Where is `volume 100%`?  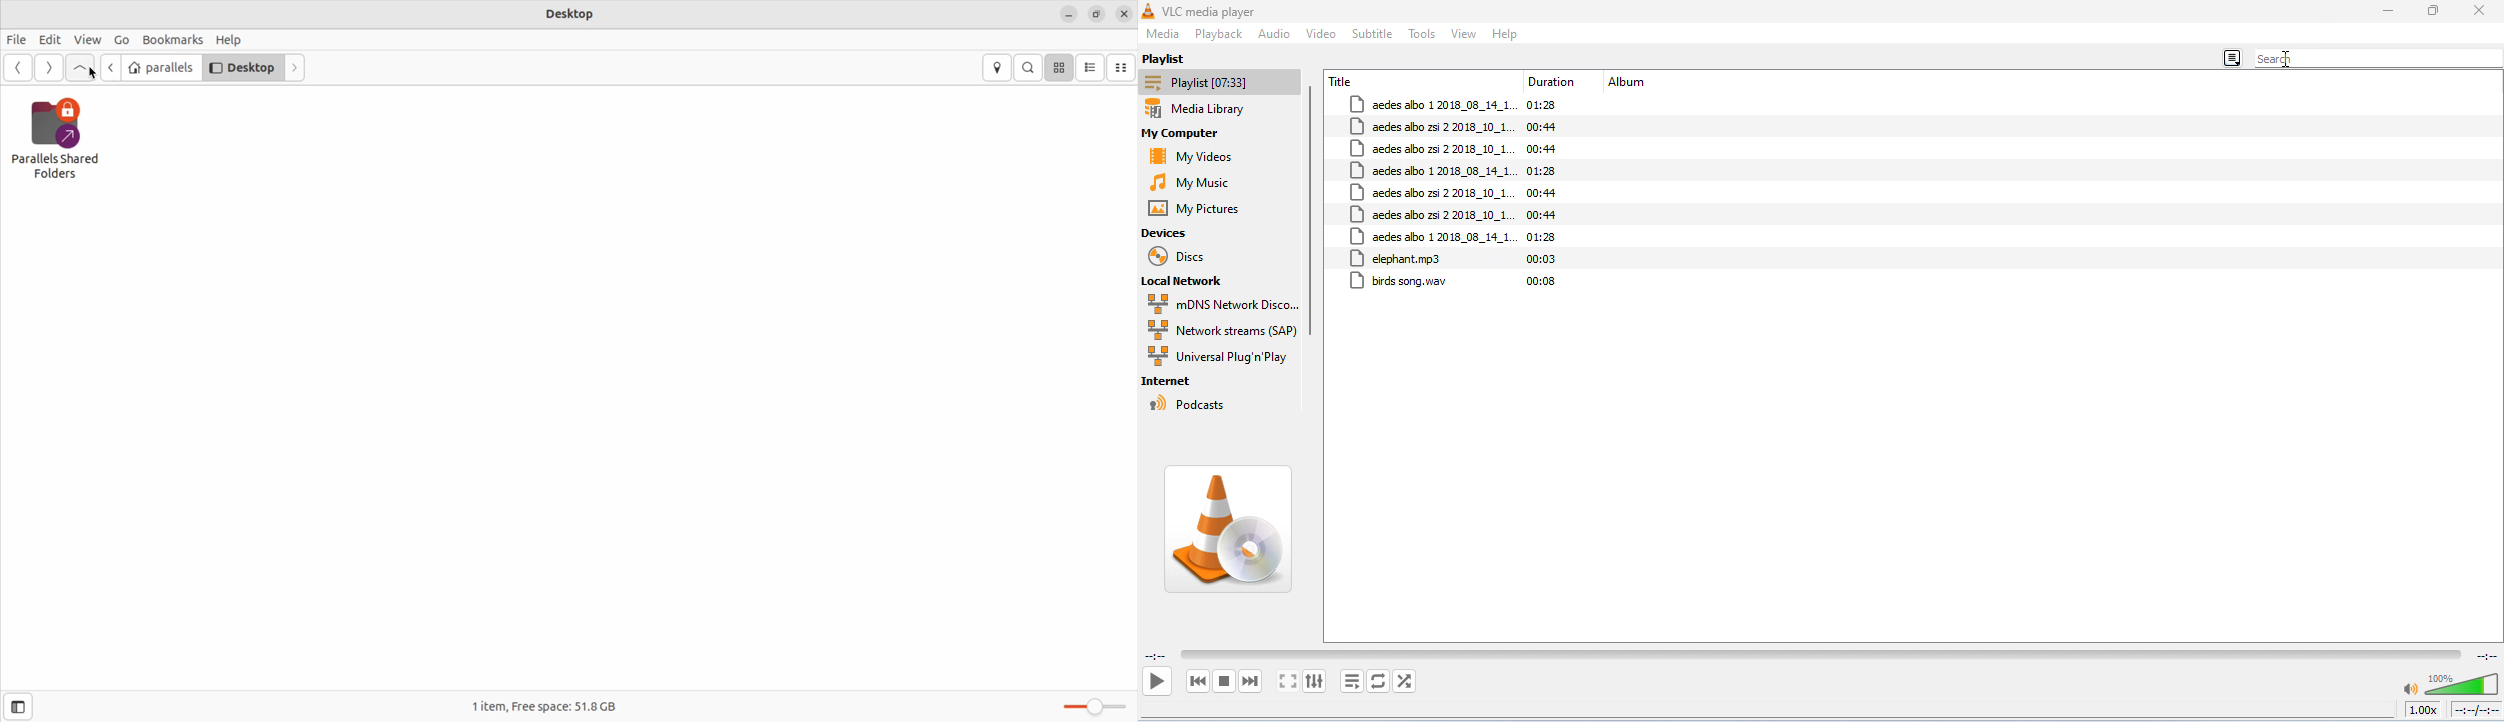 volume 100% is located at coordinates (2448, 680).